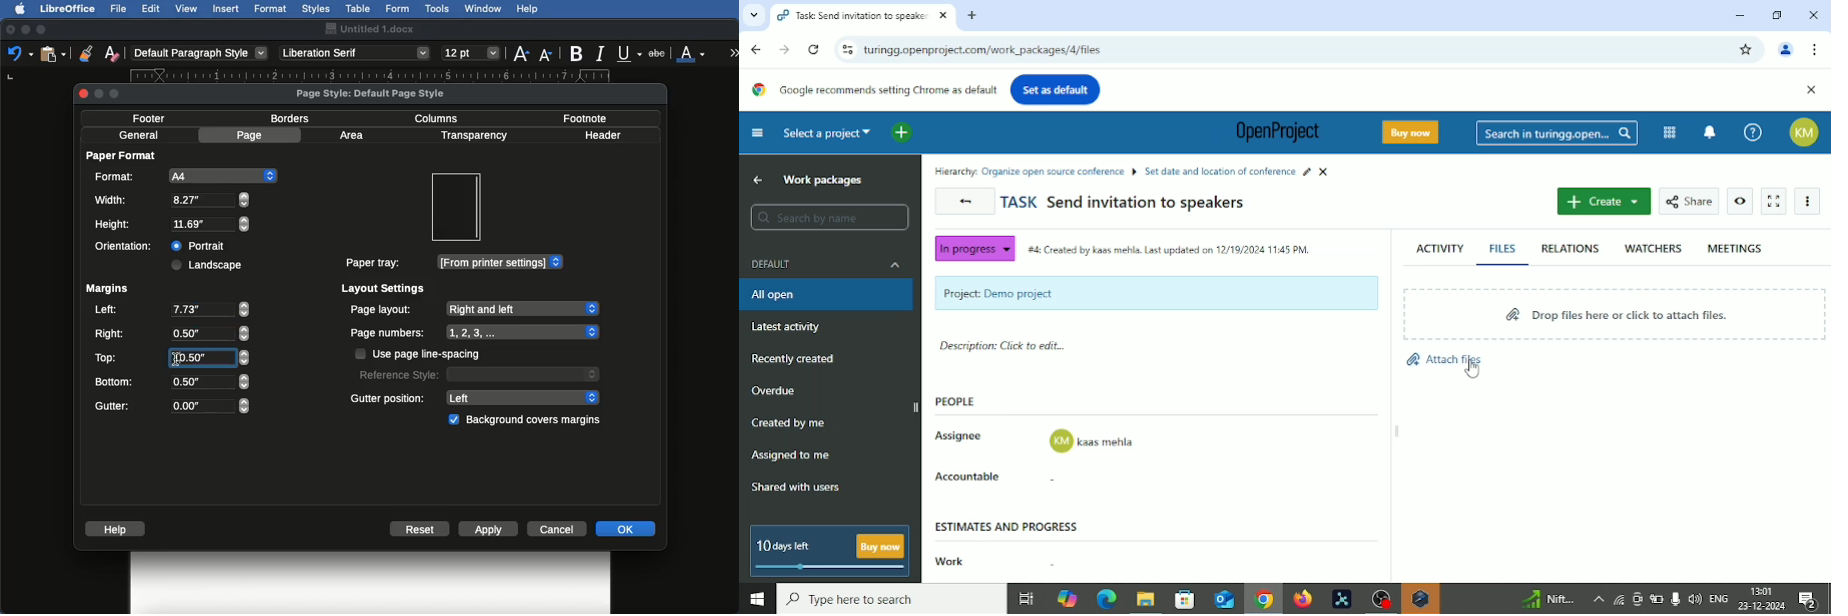  What do you see at coordinates (1741, 201) in the screenshot?
I see `Watch work package` at bounding box center [1741, 201].